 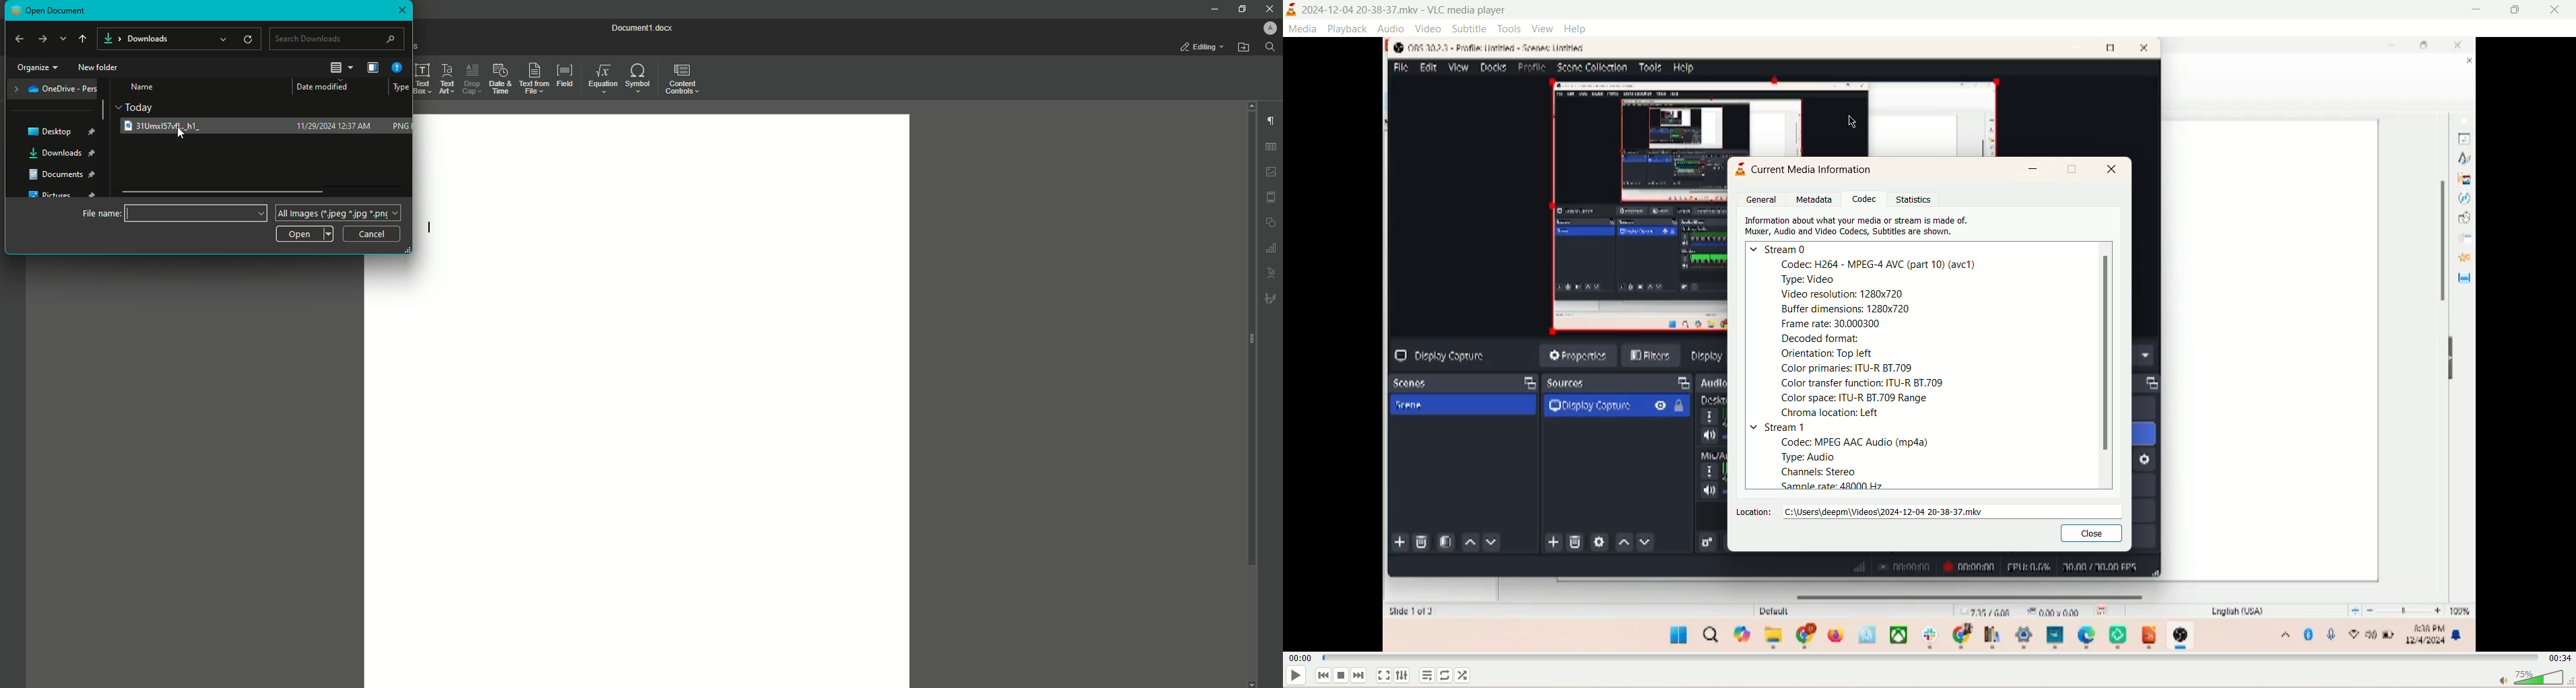 I want to click on Close, so click(x=1267, y=9).